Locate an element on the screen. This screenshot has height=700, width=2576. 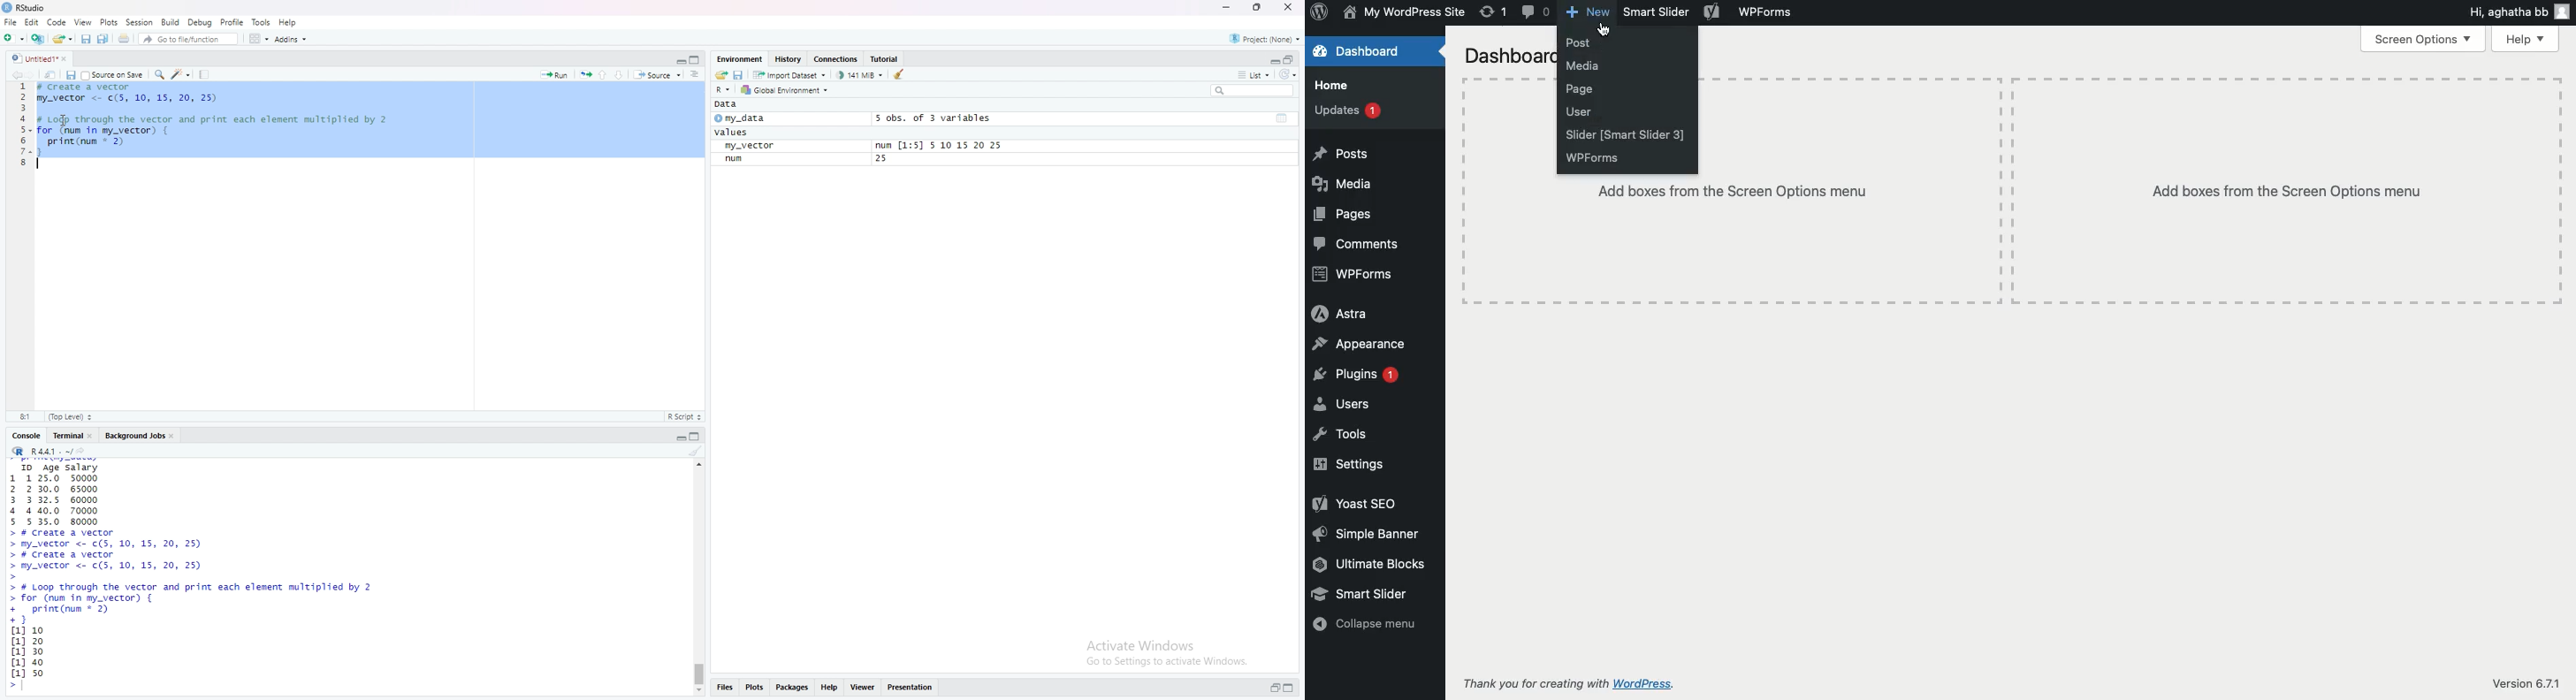
Rstudio is located at coordinates (27, 7).